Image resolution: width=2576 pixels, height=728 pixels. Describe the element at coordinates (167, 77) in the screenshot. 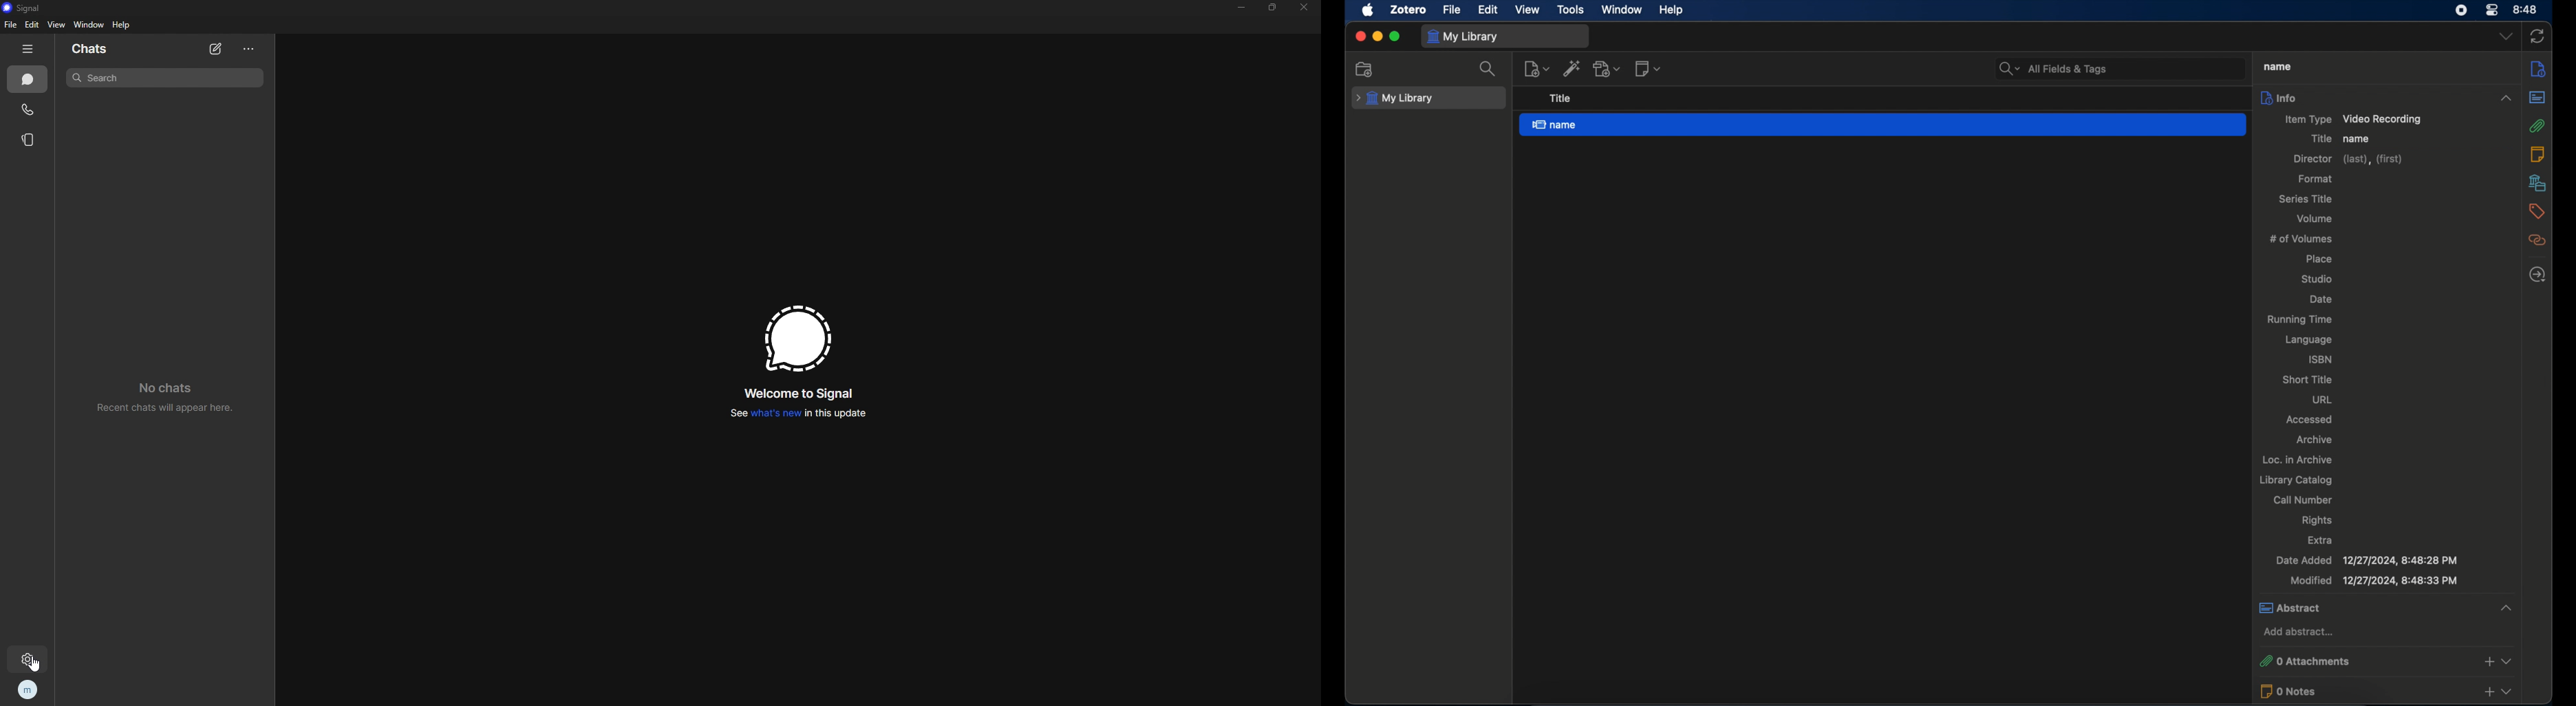

I see `search` at that location.